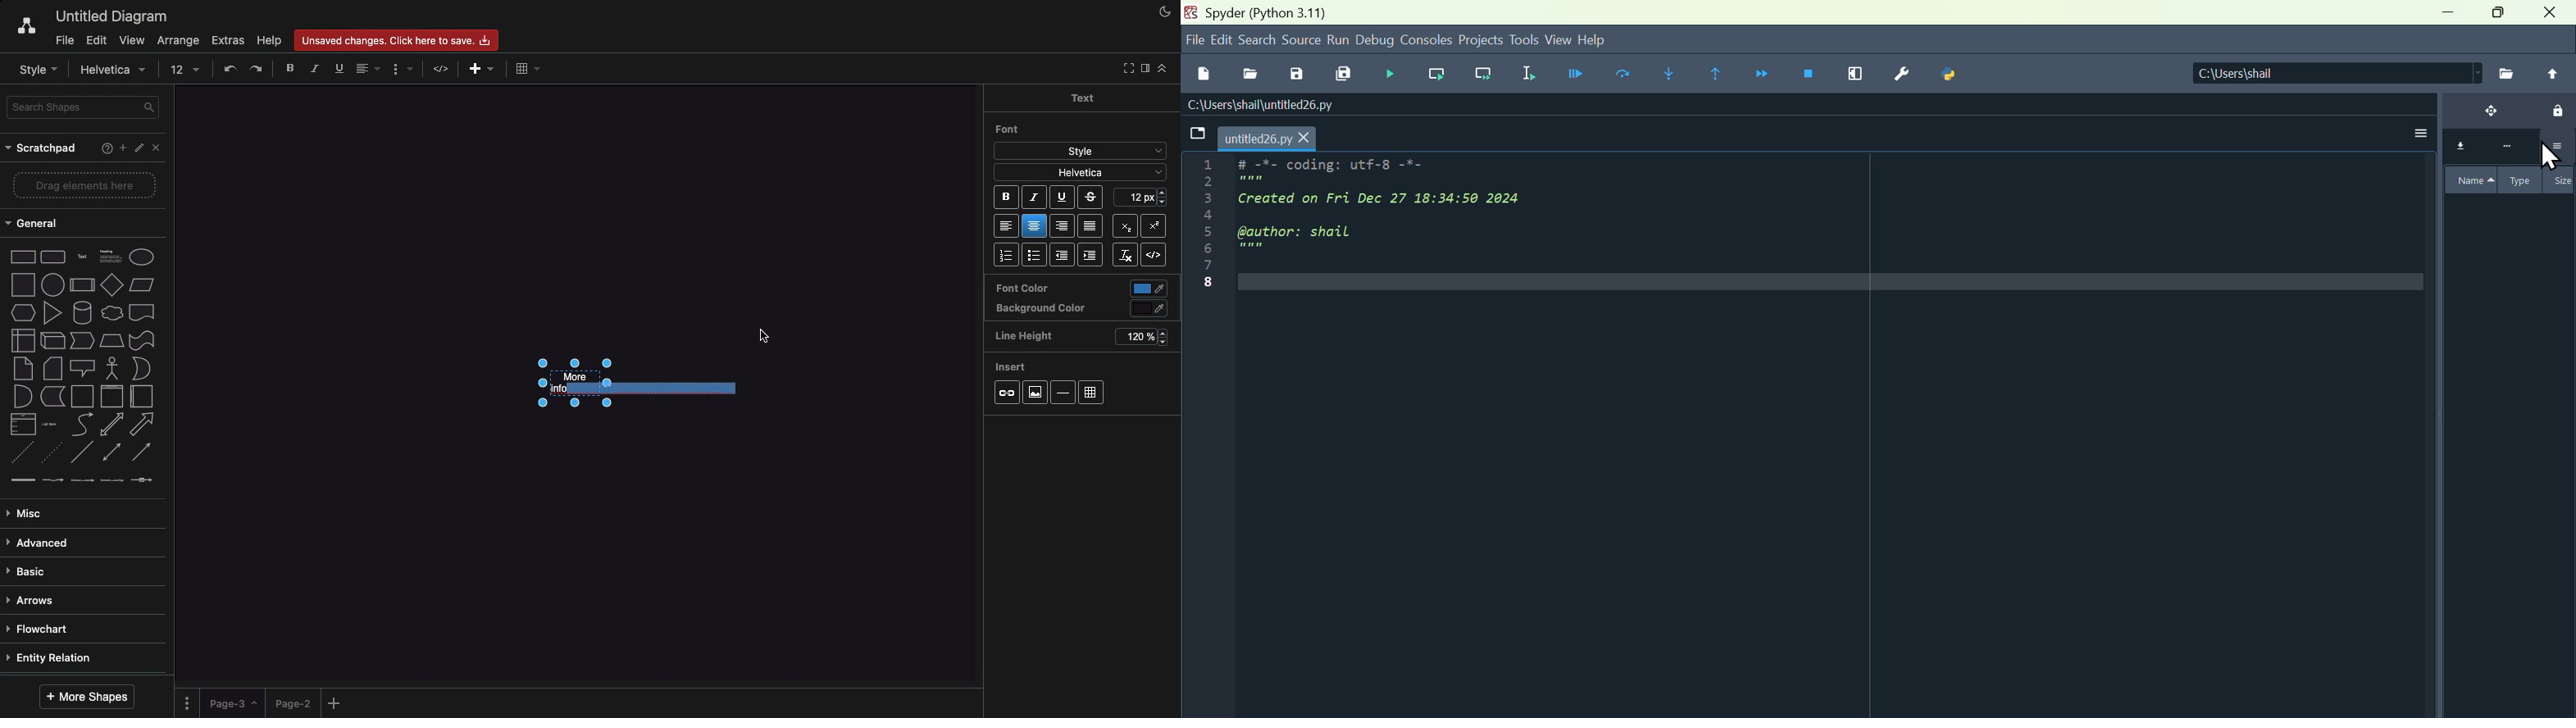 The image size is (2576, 728). Describe the element at coordinates (18, 28) in the screenshot. I see `Draw.io` at that location.